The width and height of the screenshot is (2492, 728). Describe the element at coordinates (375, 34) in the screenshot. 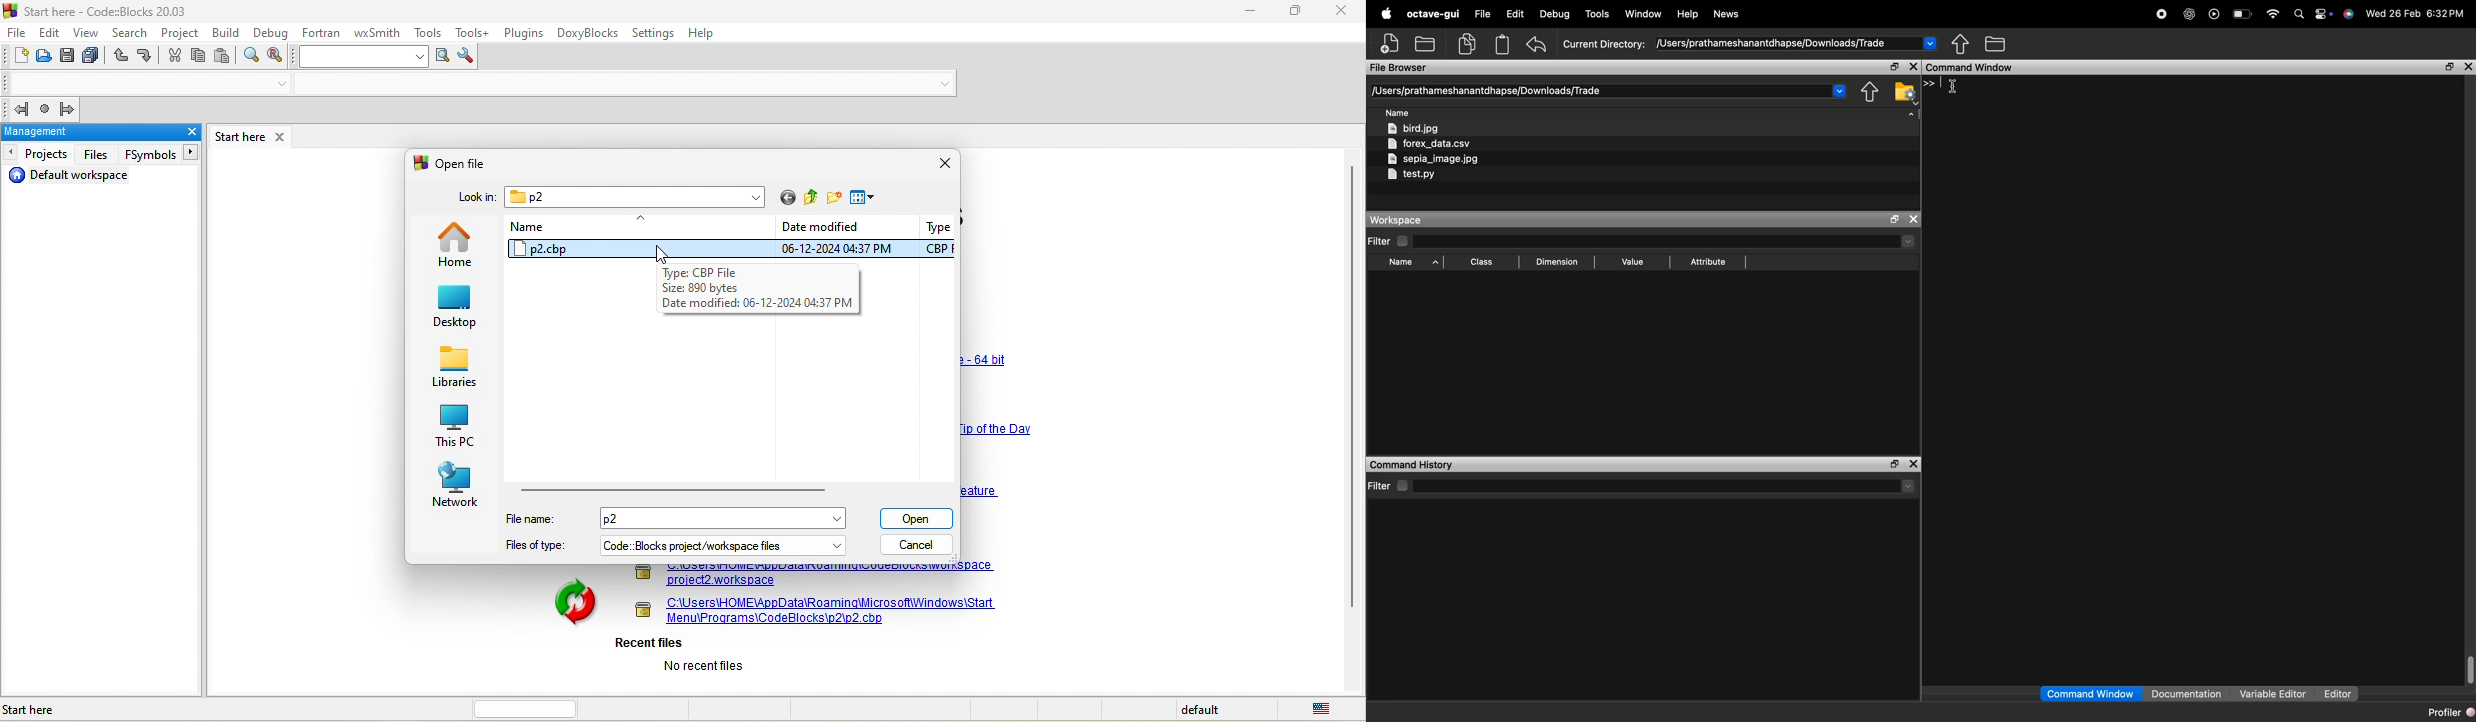

I see `wxsmith` at that location.